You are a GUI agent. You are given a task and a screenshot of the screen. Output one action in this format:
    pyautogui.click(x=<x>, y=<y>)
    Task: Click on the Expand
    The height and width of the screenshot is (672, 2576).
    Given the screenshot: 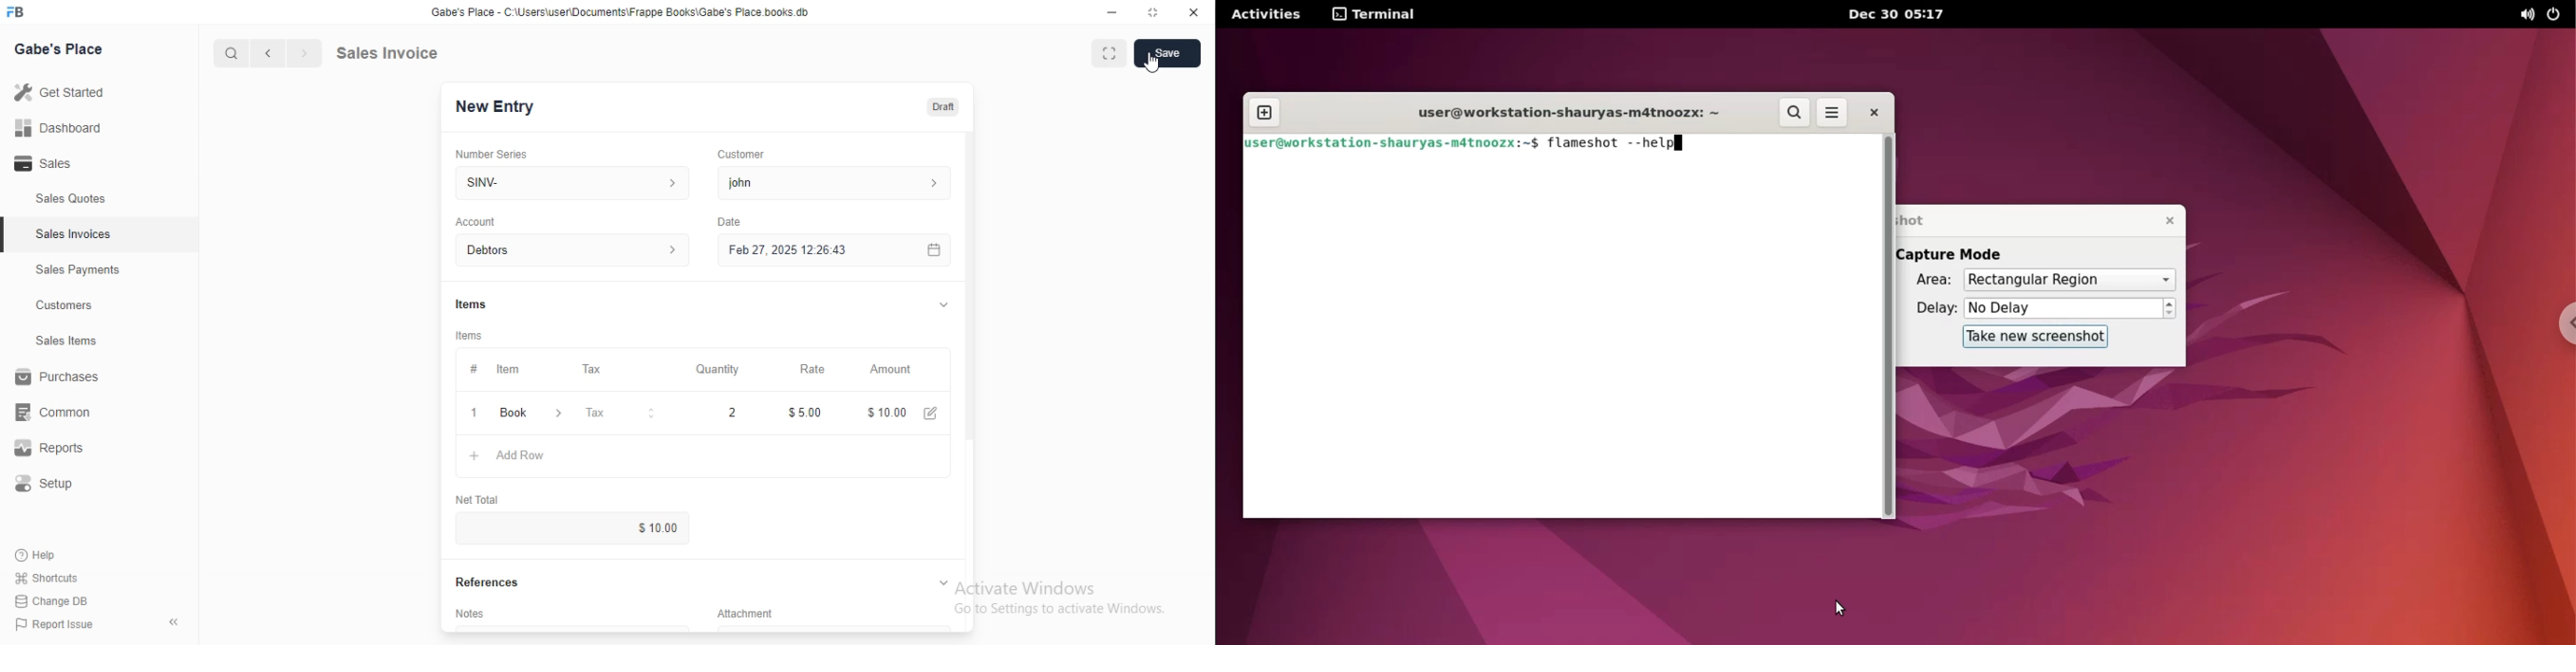 What is the action you would take?
    pyautogui.click(x=939, y=304)
    